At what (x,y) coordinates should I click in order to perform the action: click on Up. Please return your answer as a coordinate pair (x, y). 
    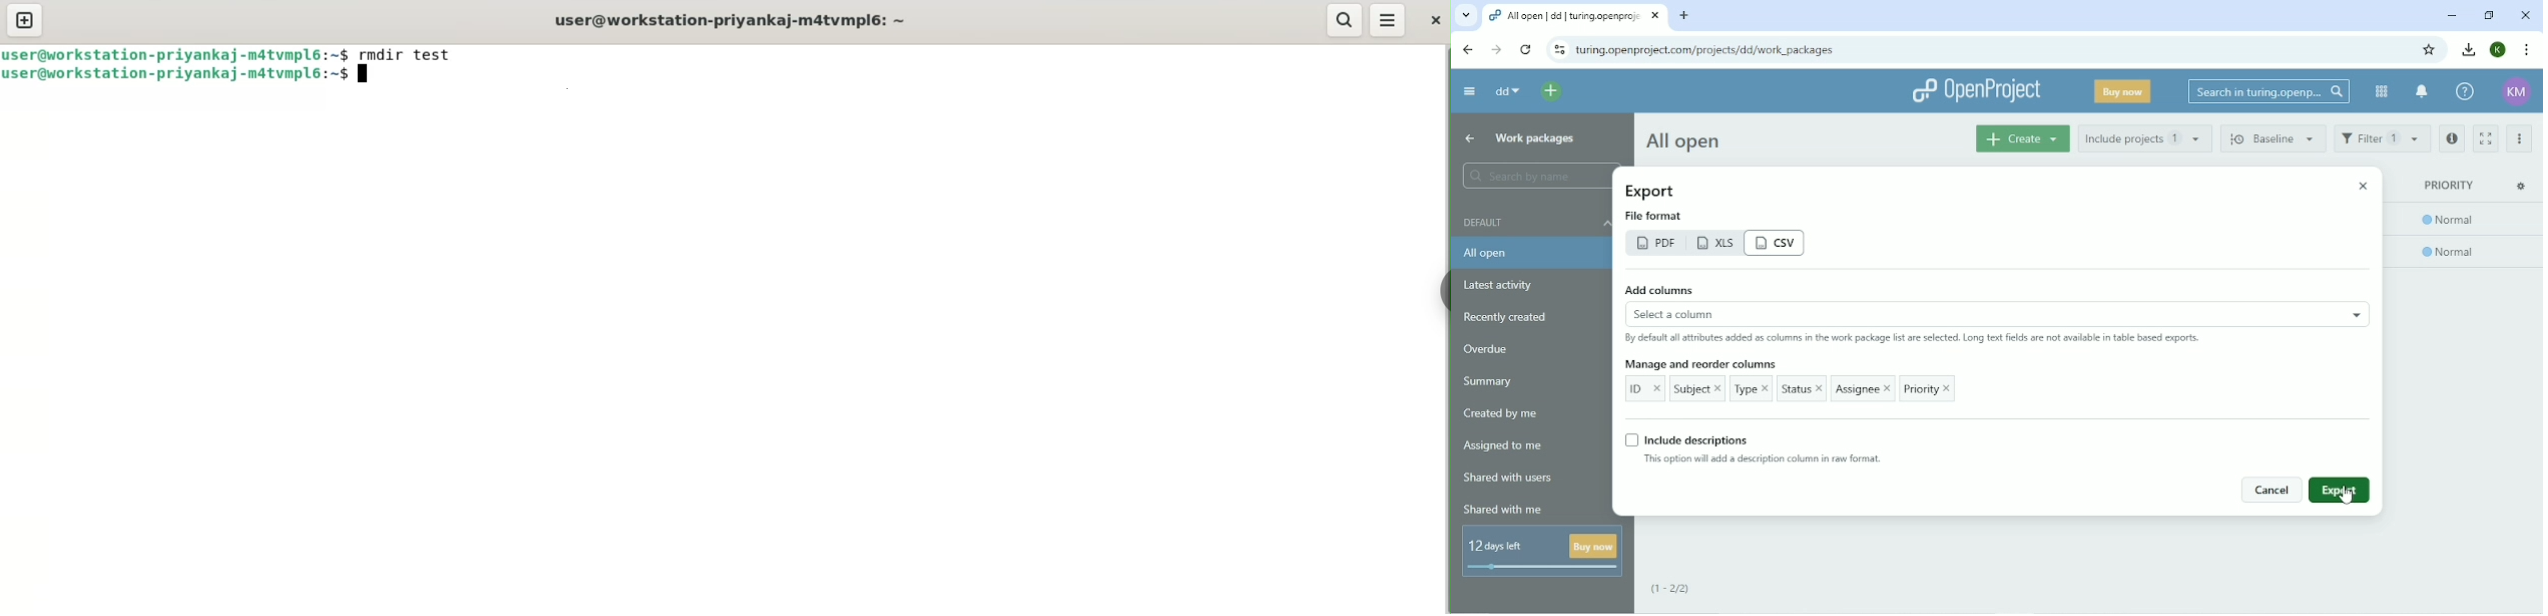
    Looking at the image, I should click on (1468, 139).